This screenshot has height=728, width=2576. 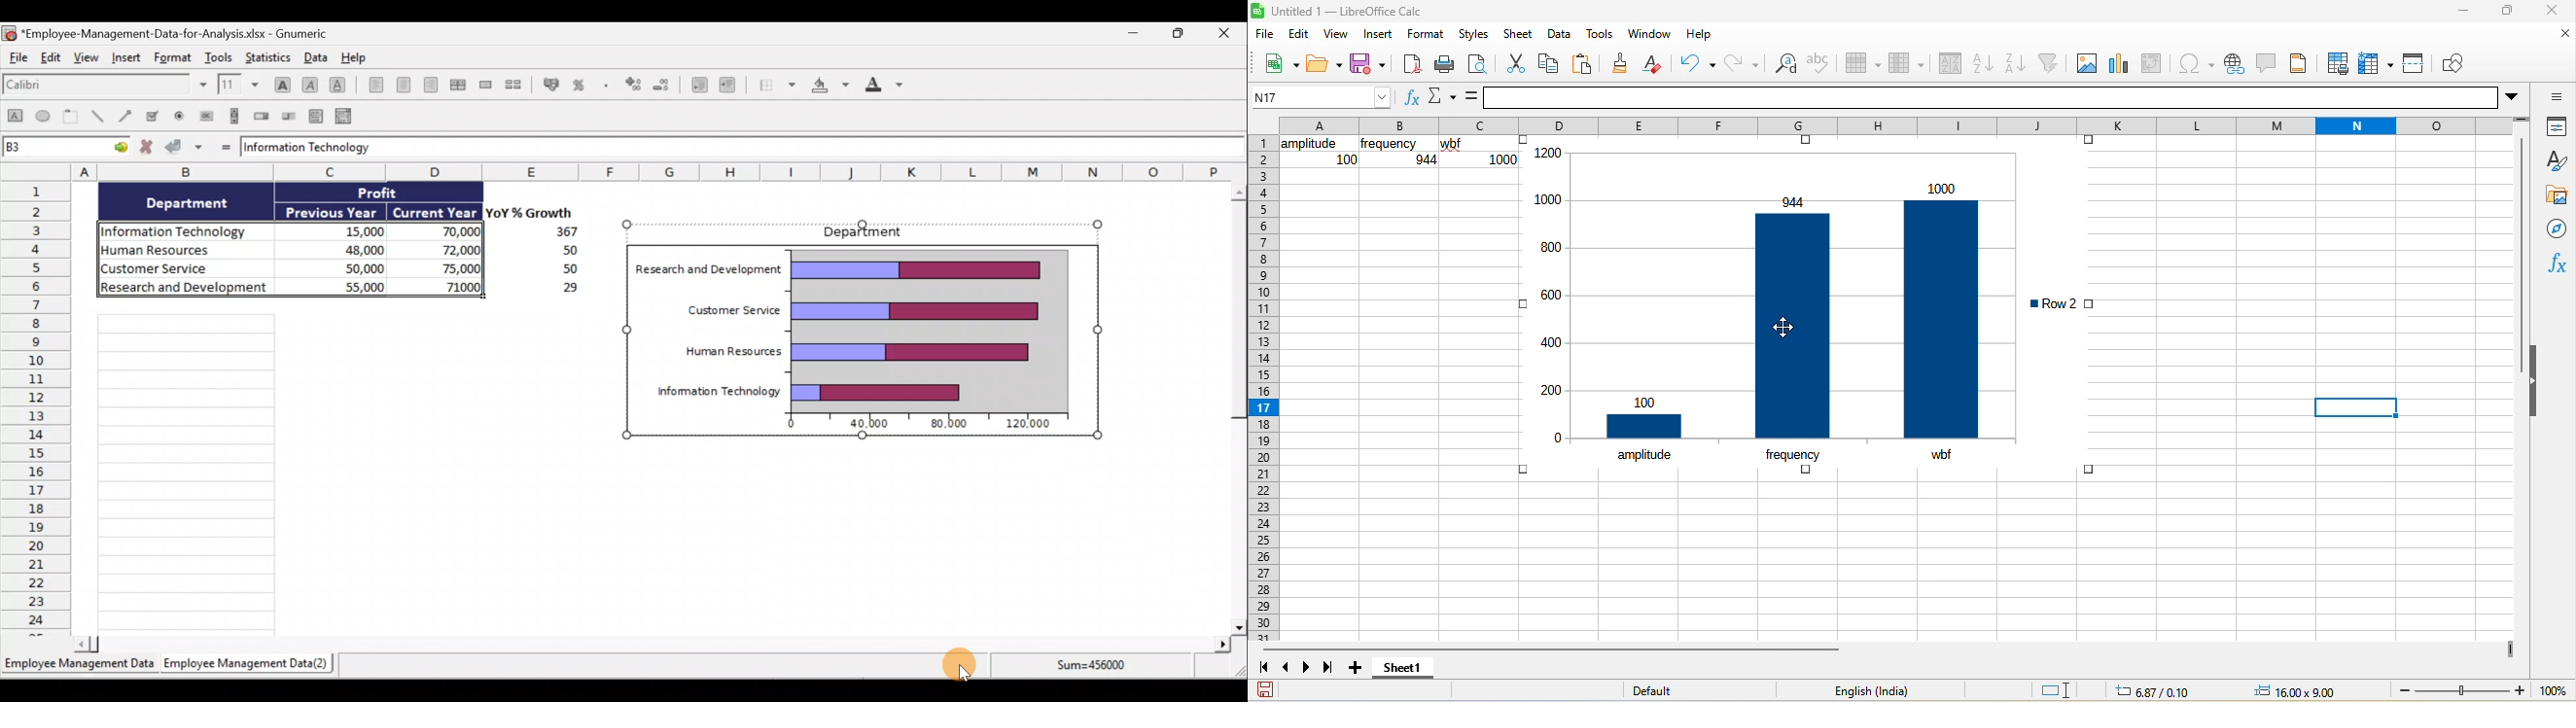 What do you see at coordinates (52, 148) in the screenshot?
I see `Cell name B3` at bounding box center [52, 148].